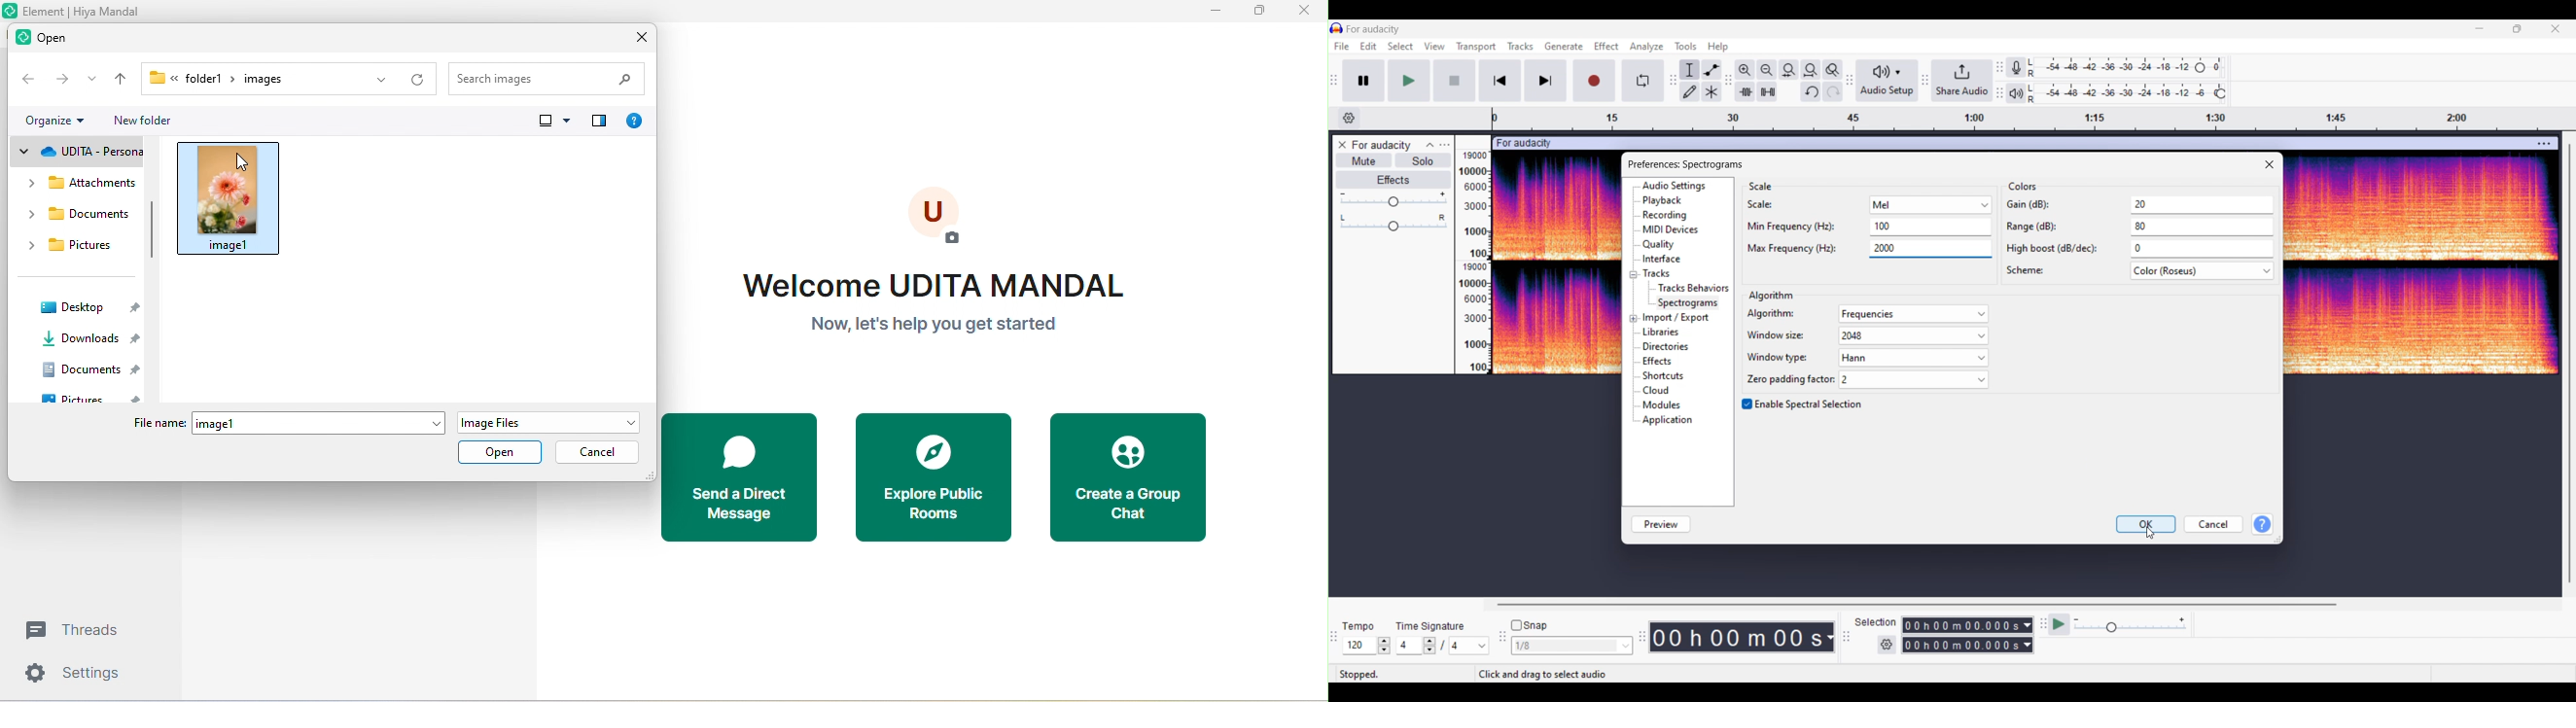  What do you see at coordinates (1661, 245) in the screenshot?
I see `quality` at bounding box center [1661, 245].